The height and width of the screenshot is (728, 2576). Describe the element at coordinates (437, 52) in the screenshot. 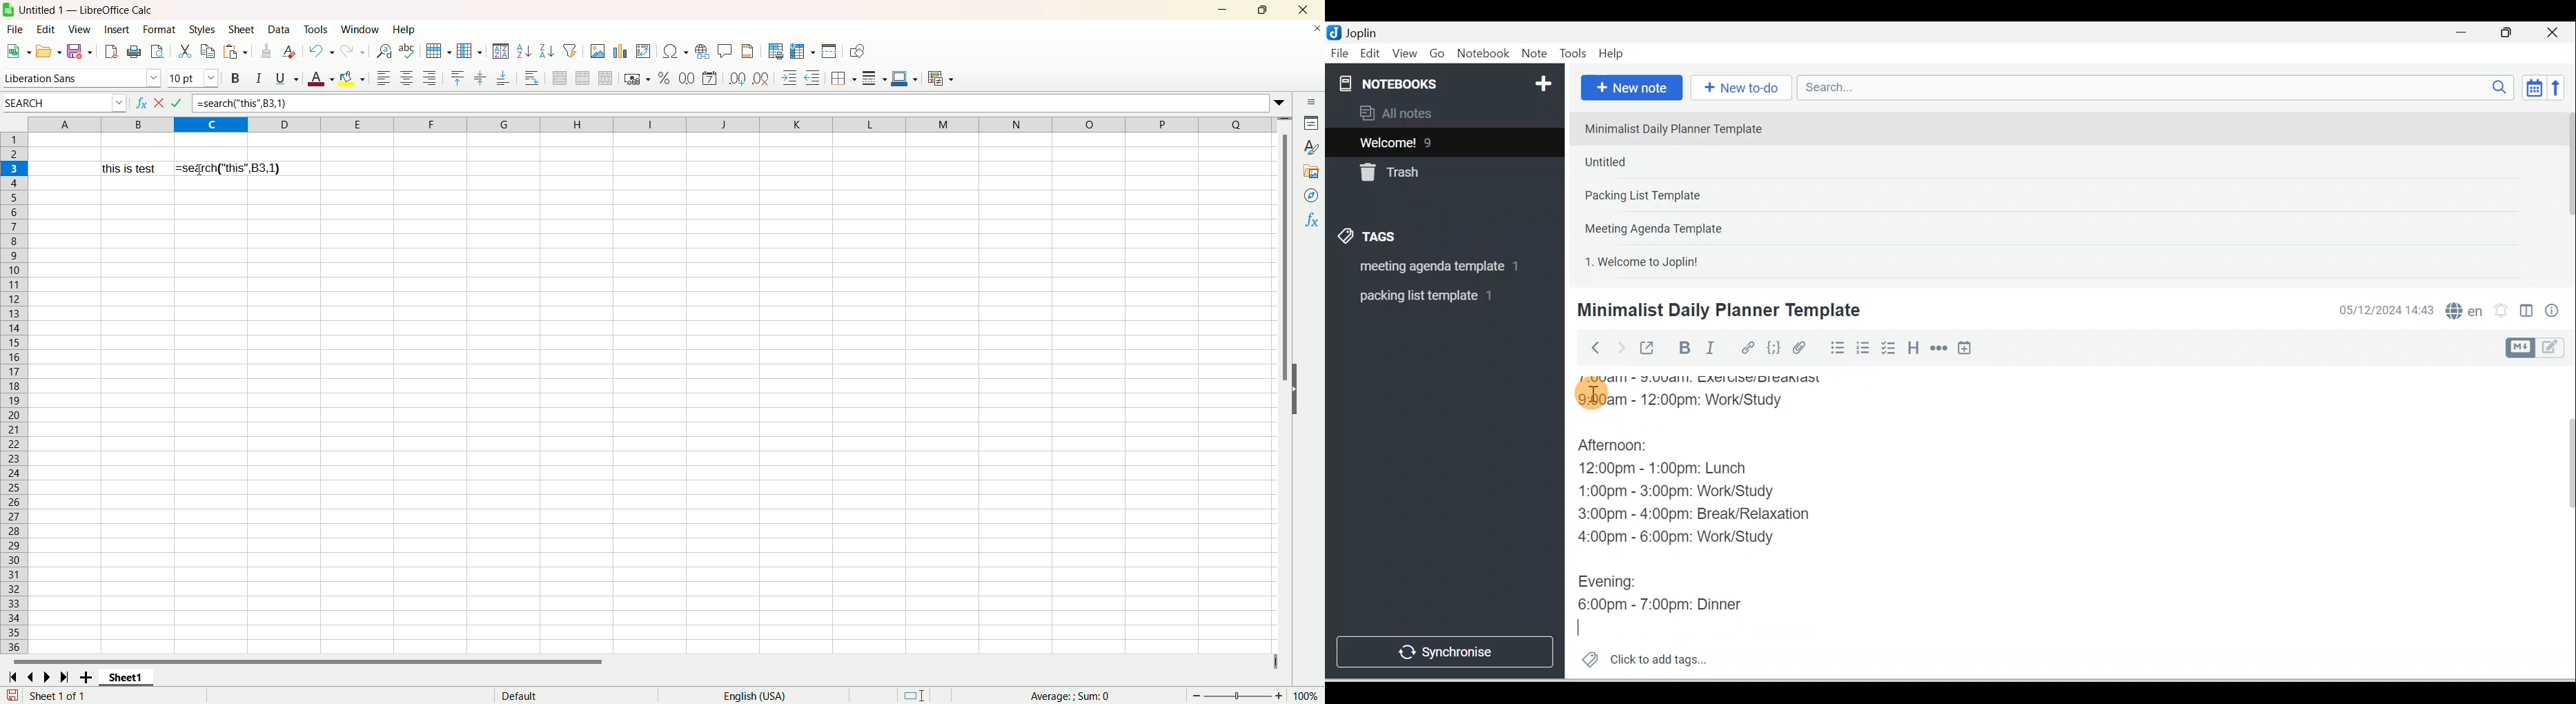

I see `row` at that location.